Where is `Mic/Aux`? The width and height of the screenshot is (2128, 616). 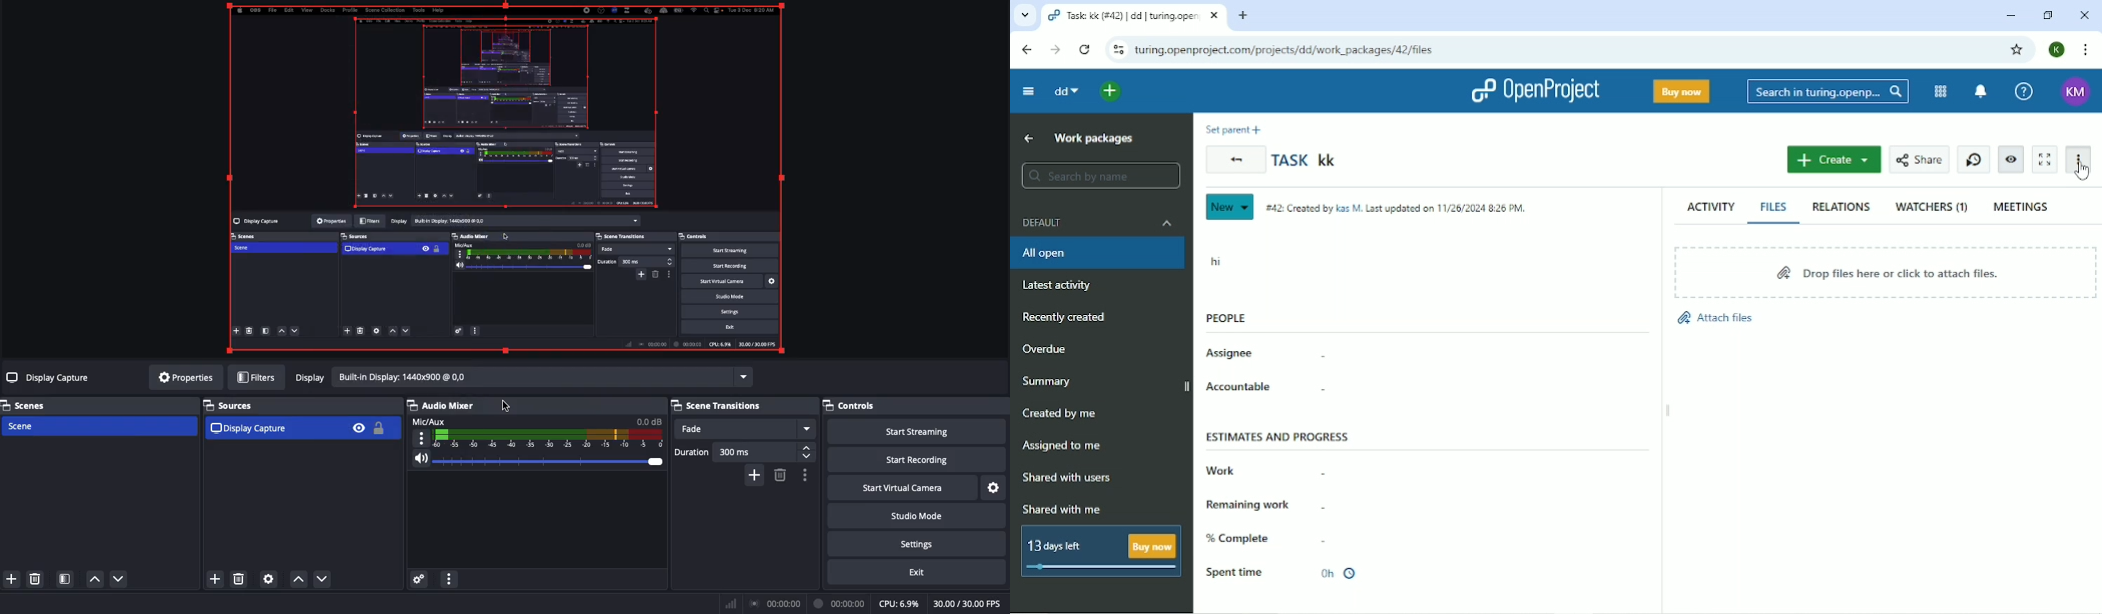
Mic/Aux is located at coordinates (540, 432).